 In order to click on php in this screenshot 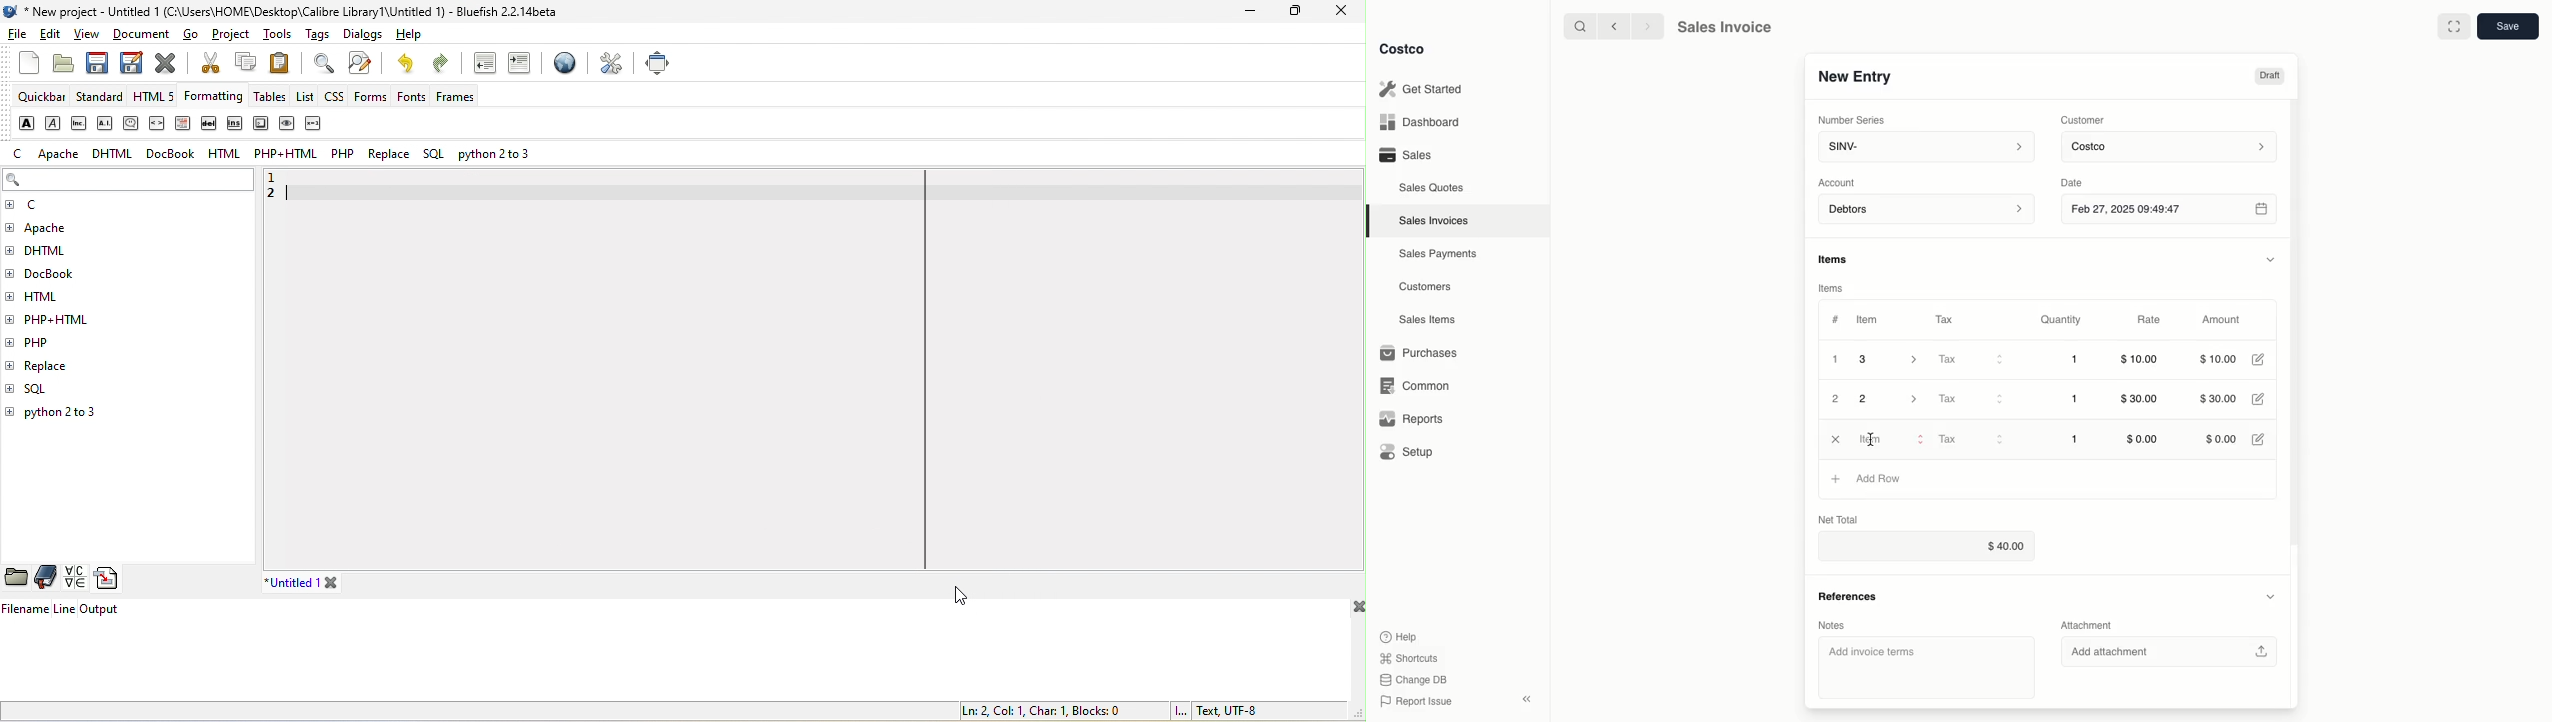, I will do `click(345, 156)`.